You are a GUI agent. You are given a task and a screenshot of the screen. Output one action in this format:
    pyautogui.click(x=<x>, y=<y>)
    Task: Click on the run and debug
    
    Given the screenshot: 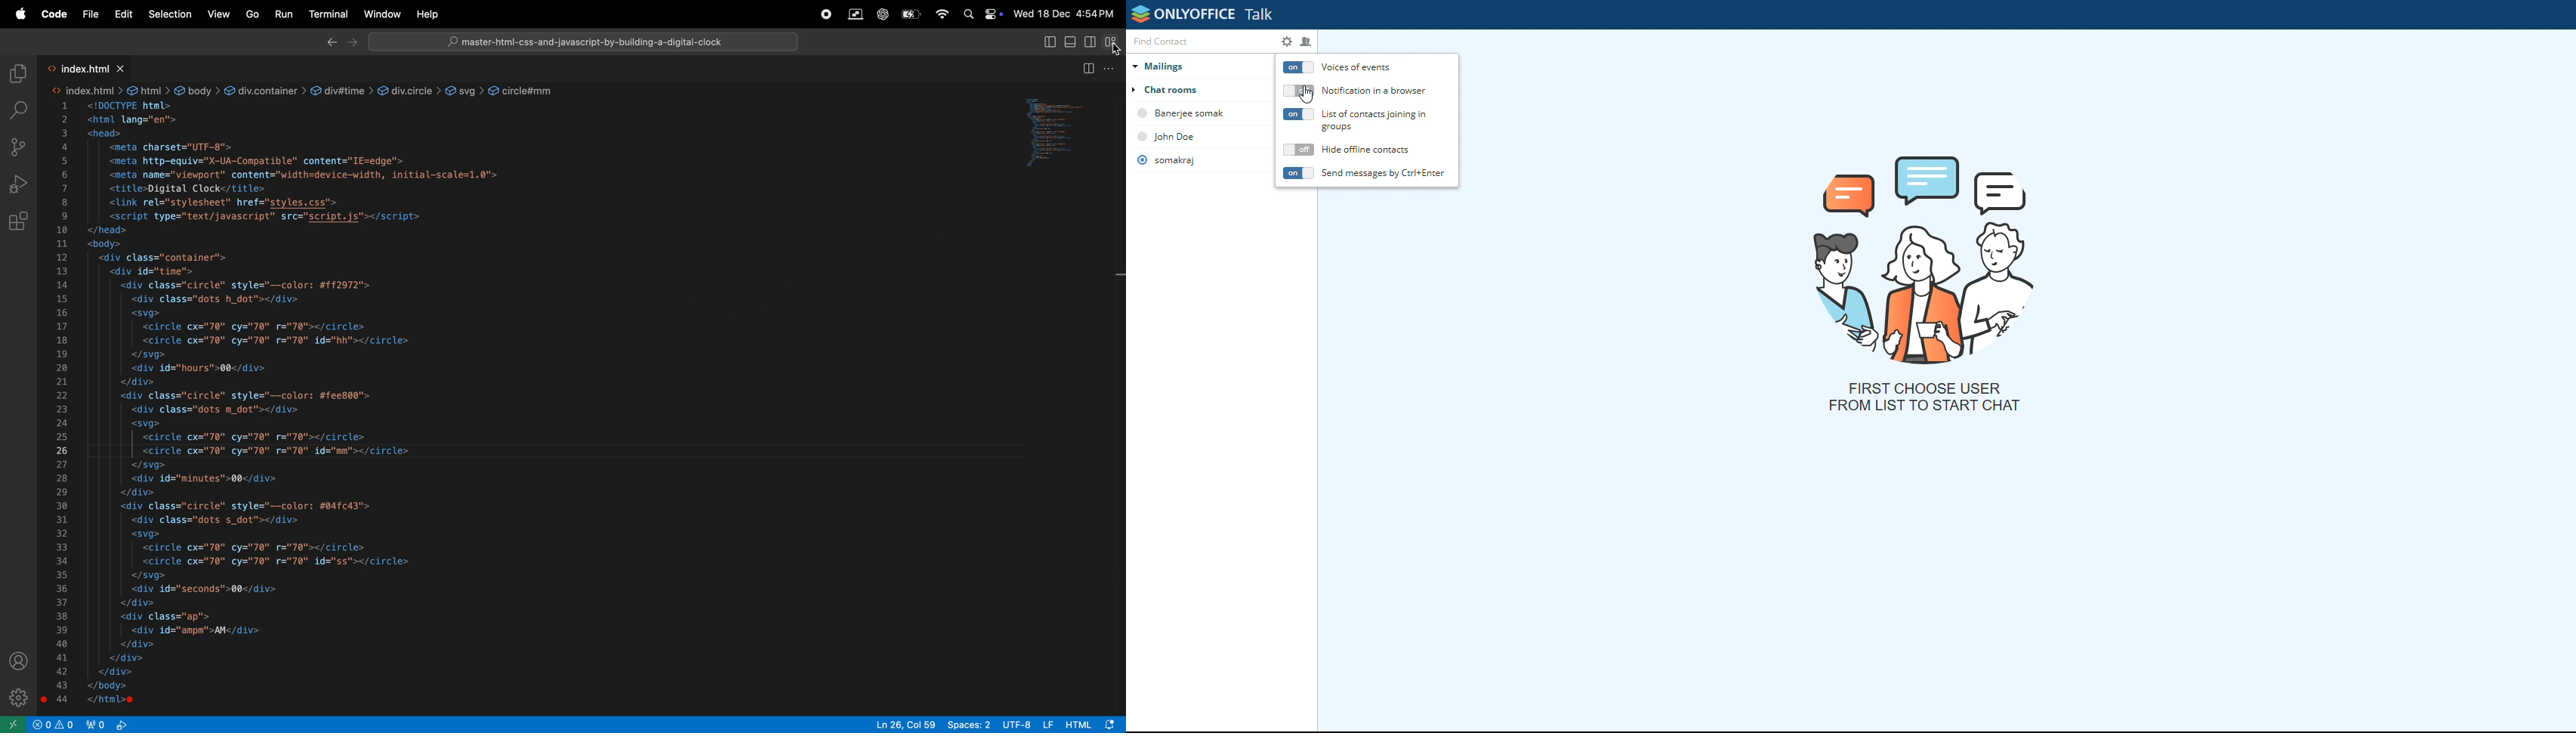 What is the action you would take?
    pyautogui.click(x=21, y=182)
    